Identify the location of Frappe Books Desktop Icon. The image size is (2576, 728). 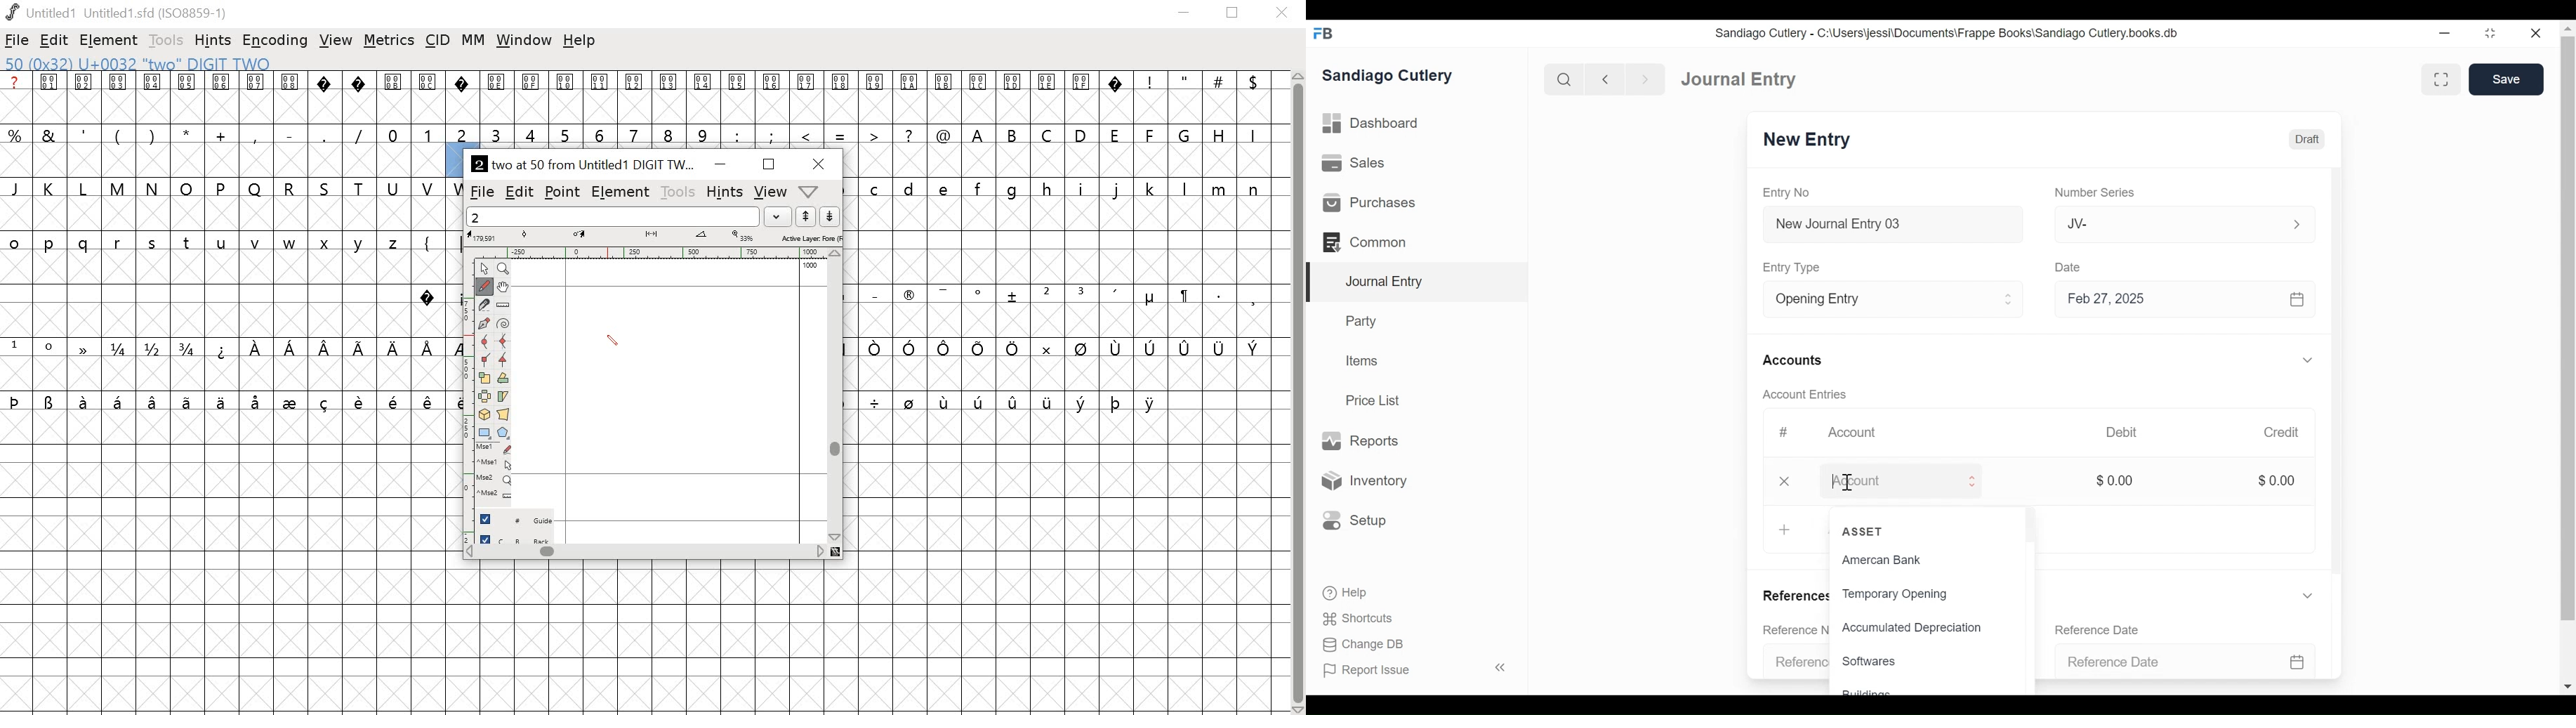
(1323, 34).